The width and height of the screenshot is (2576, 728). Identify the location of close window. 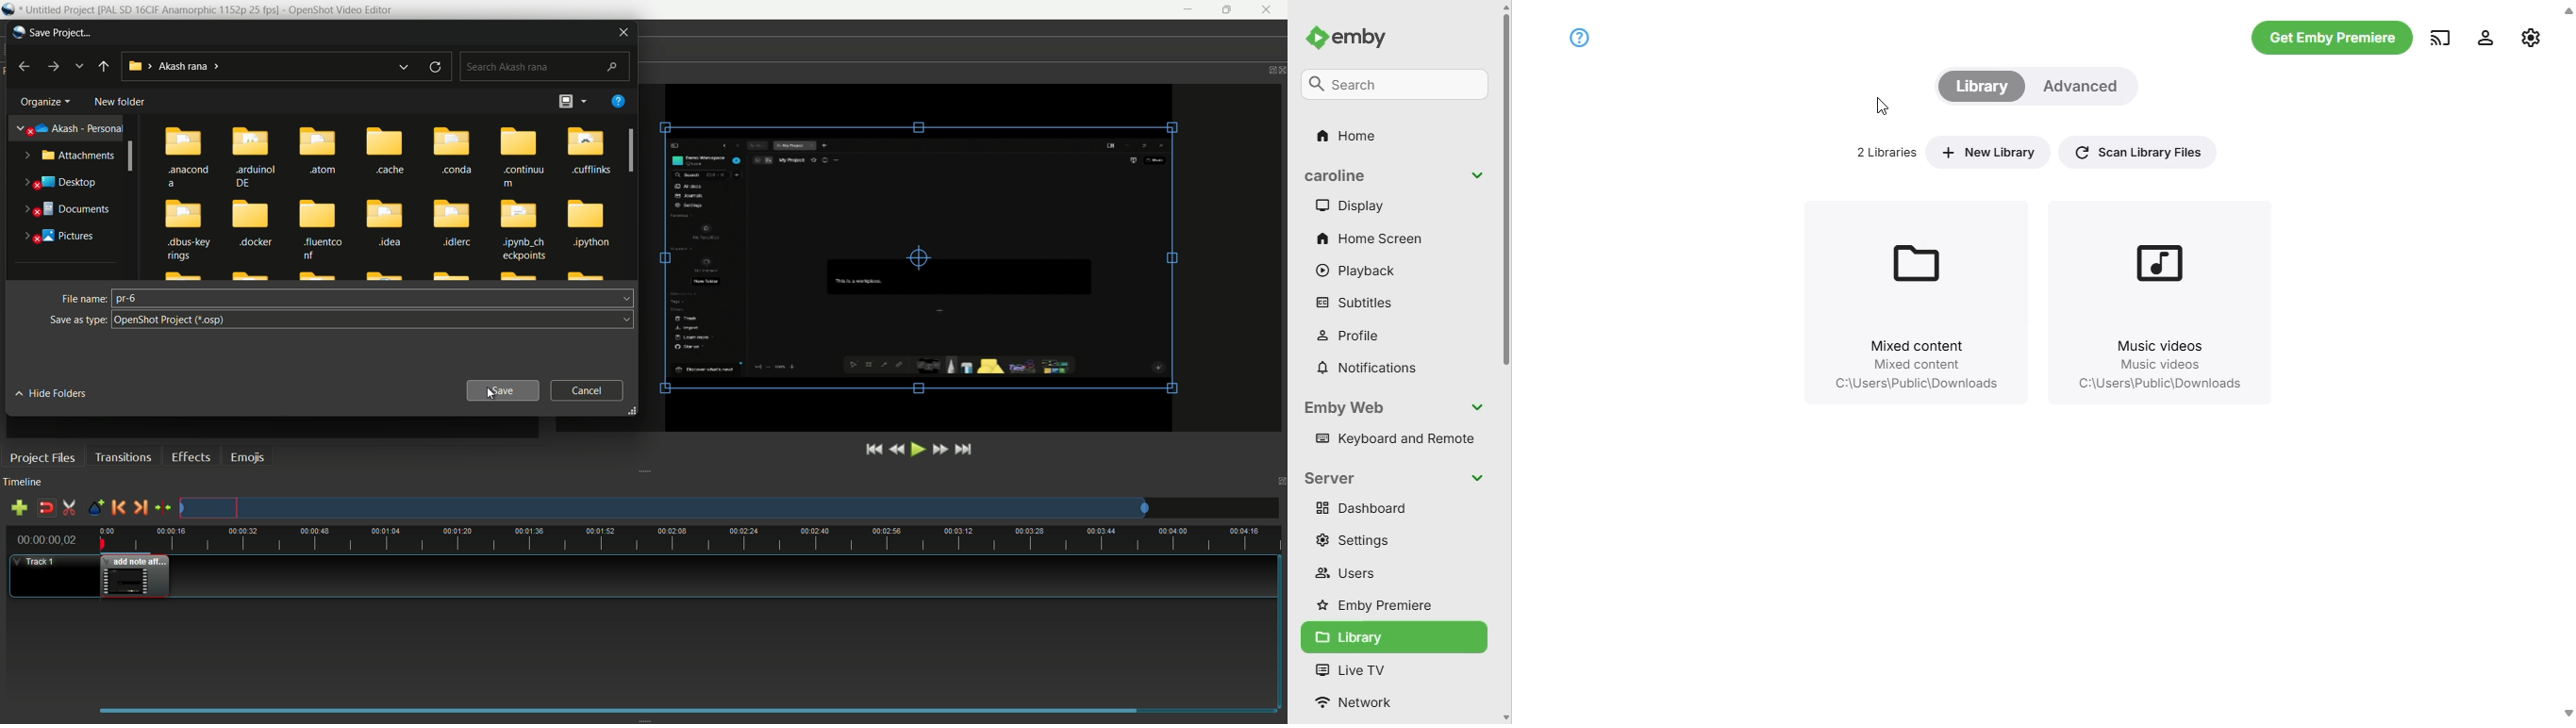
(623, 31).